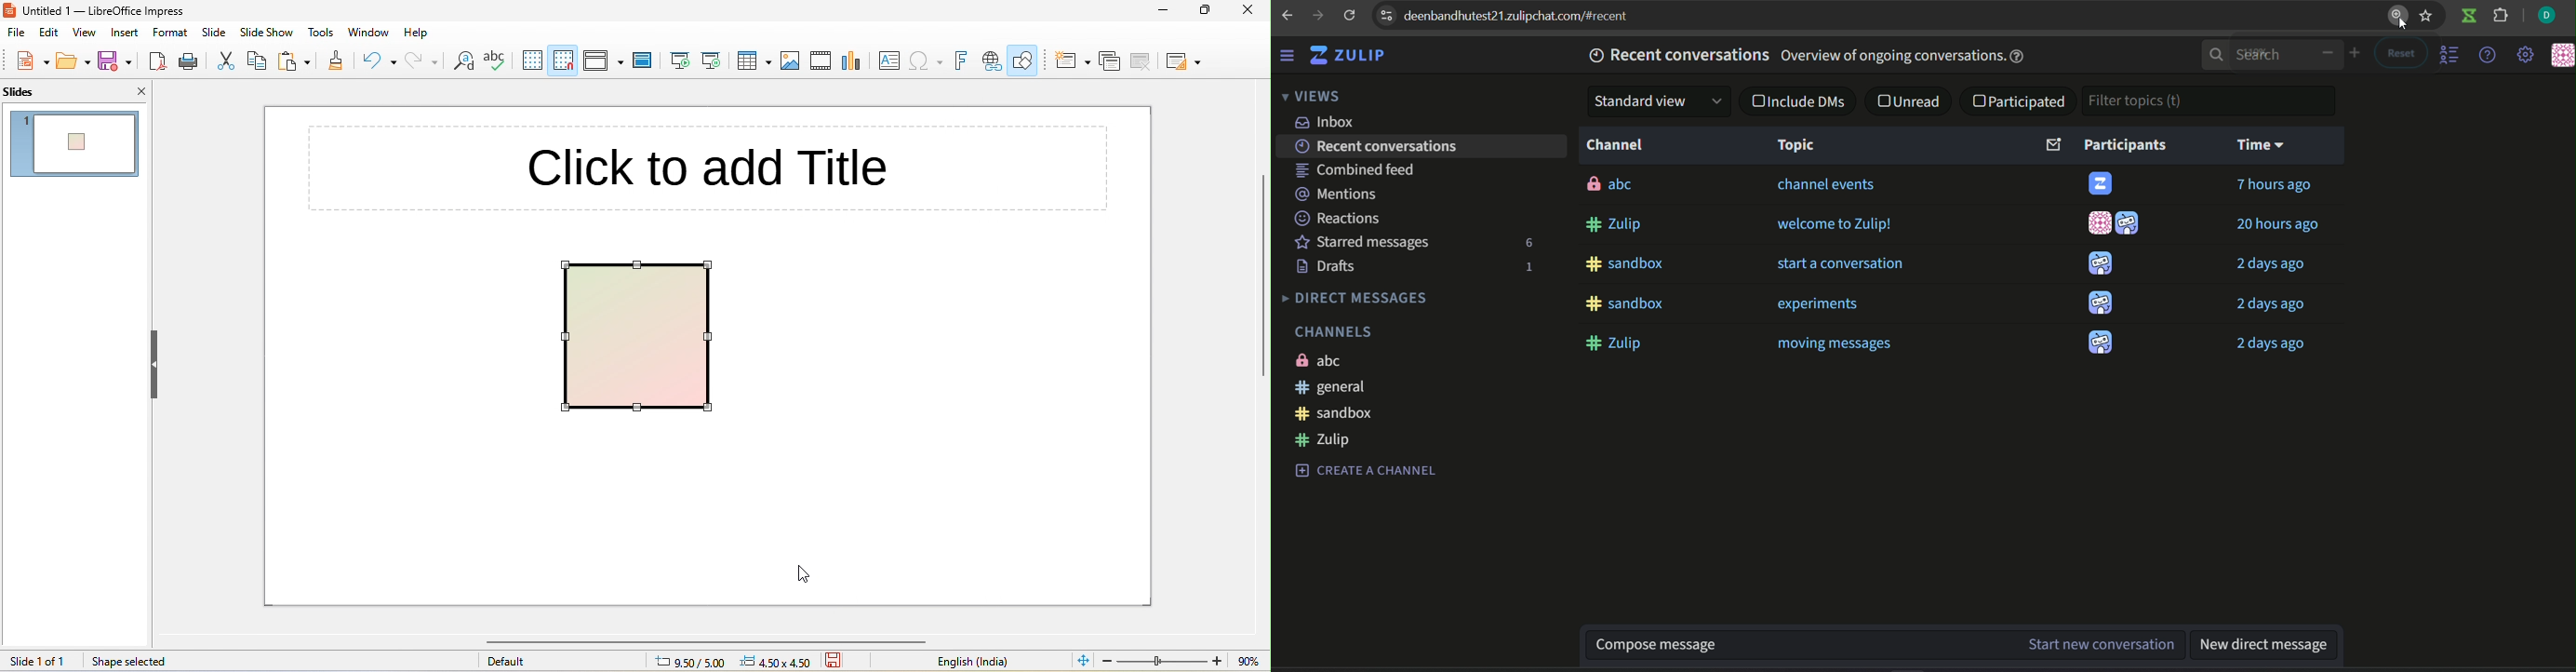 The image size is (2576, 672). I want to click on 20 hours ago, so click(2279, 224).